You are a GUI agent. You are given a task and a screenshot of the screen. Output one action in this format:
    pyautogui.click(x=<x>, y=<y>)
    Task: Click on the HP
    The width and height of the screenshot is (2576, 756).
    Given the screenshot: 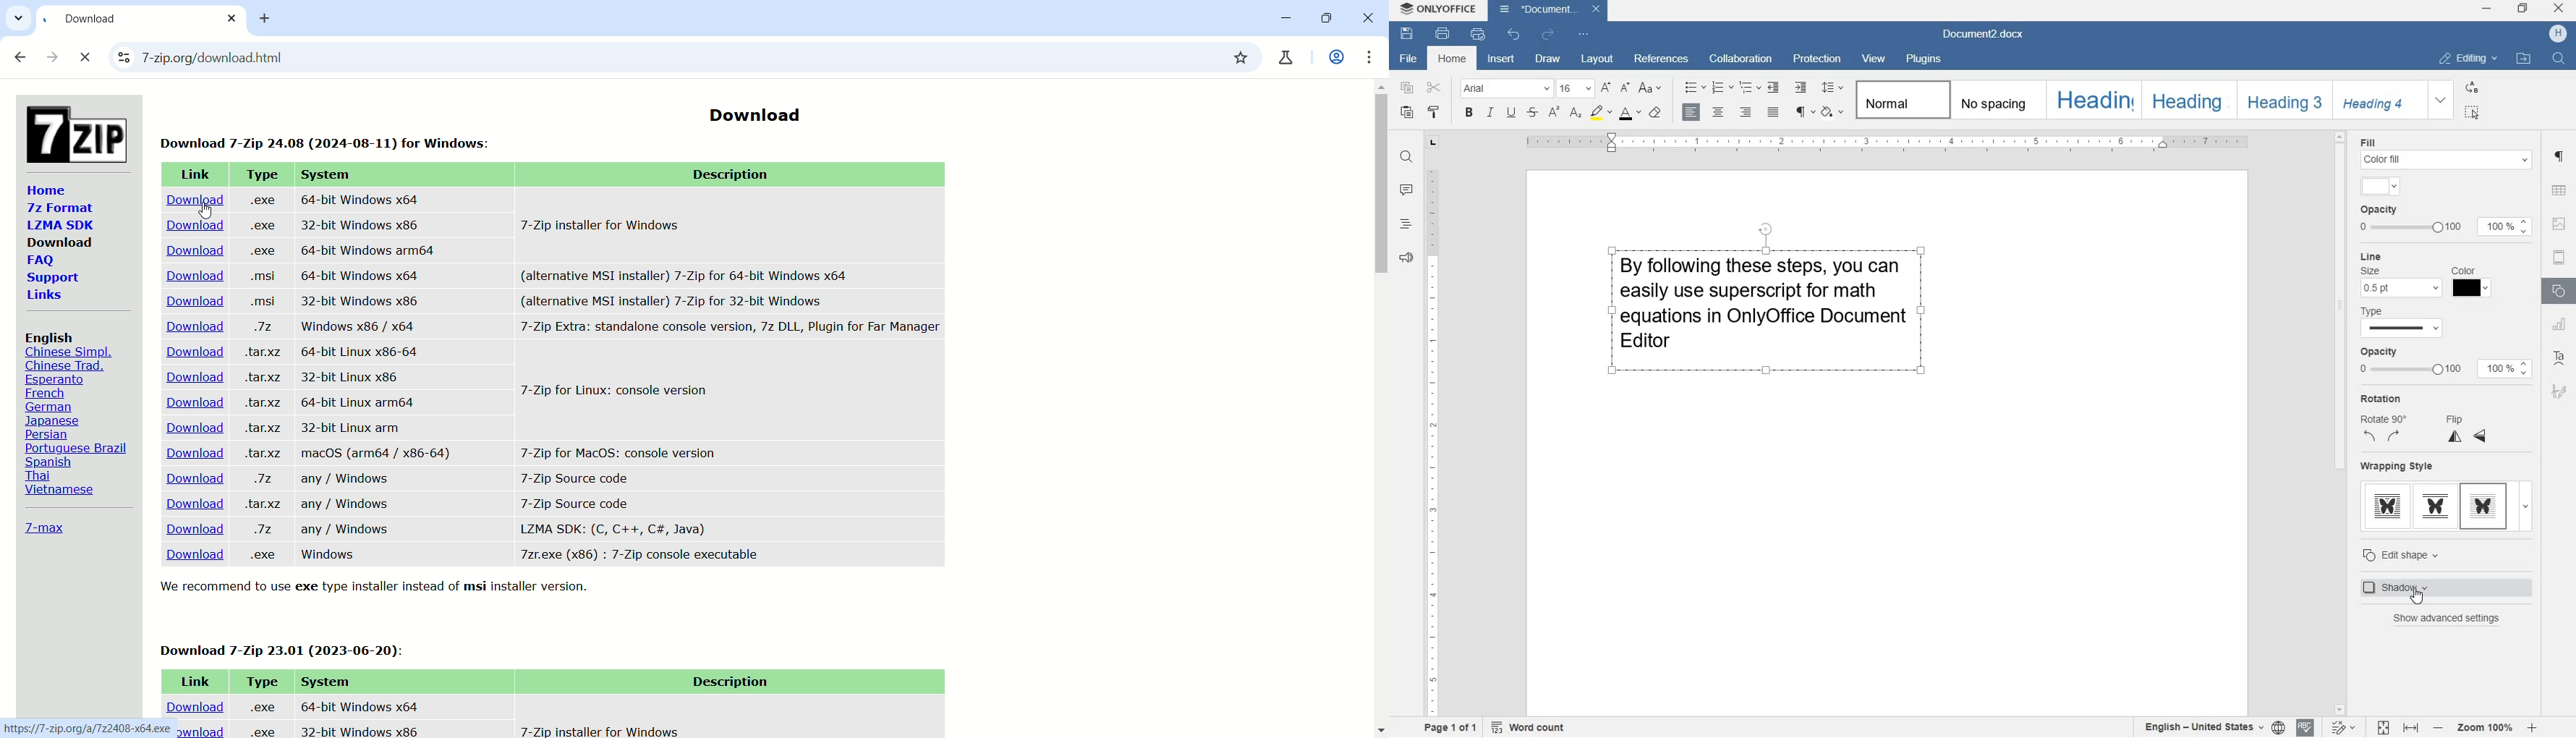 What is the action you would take?
    pyautogui.click(x=2558, y=33)
    